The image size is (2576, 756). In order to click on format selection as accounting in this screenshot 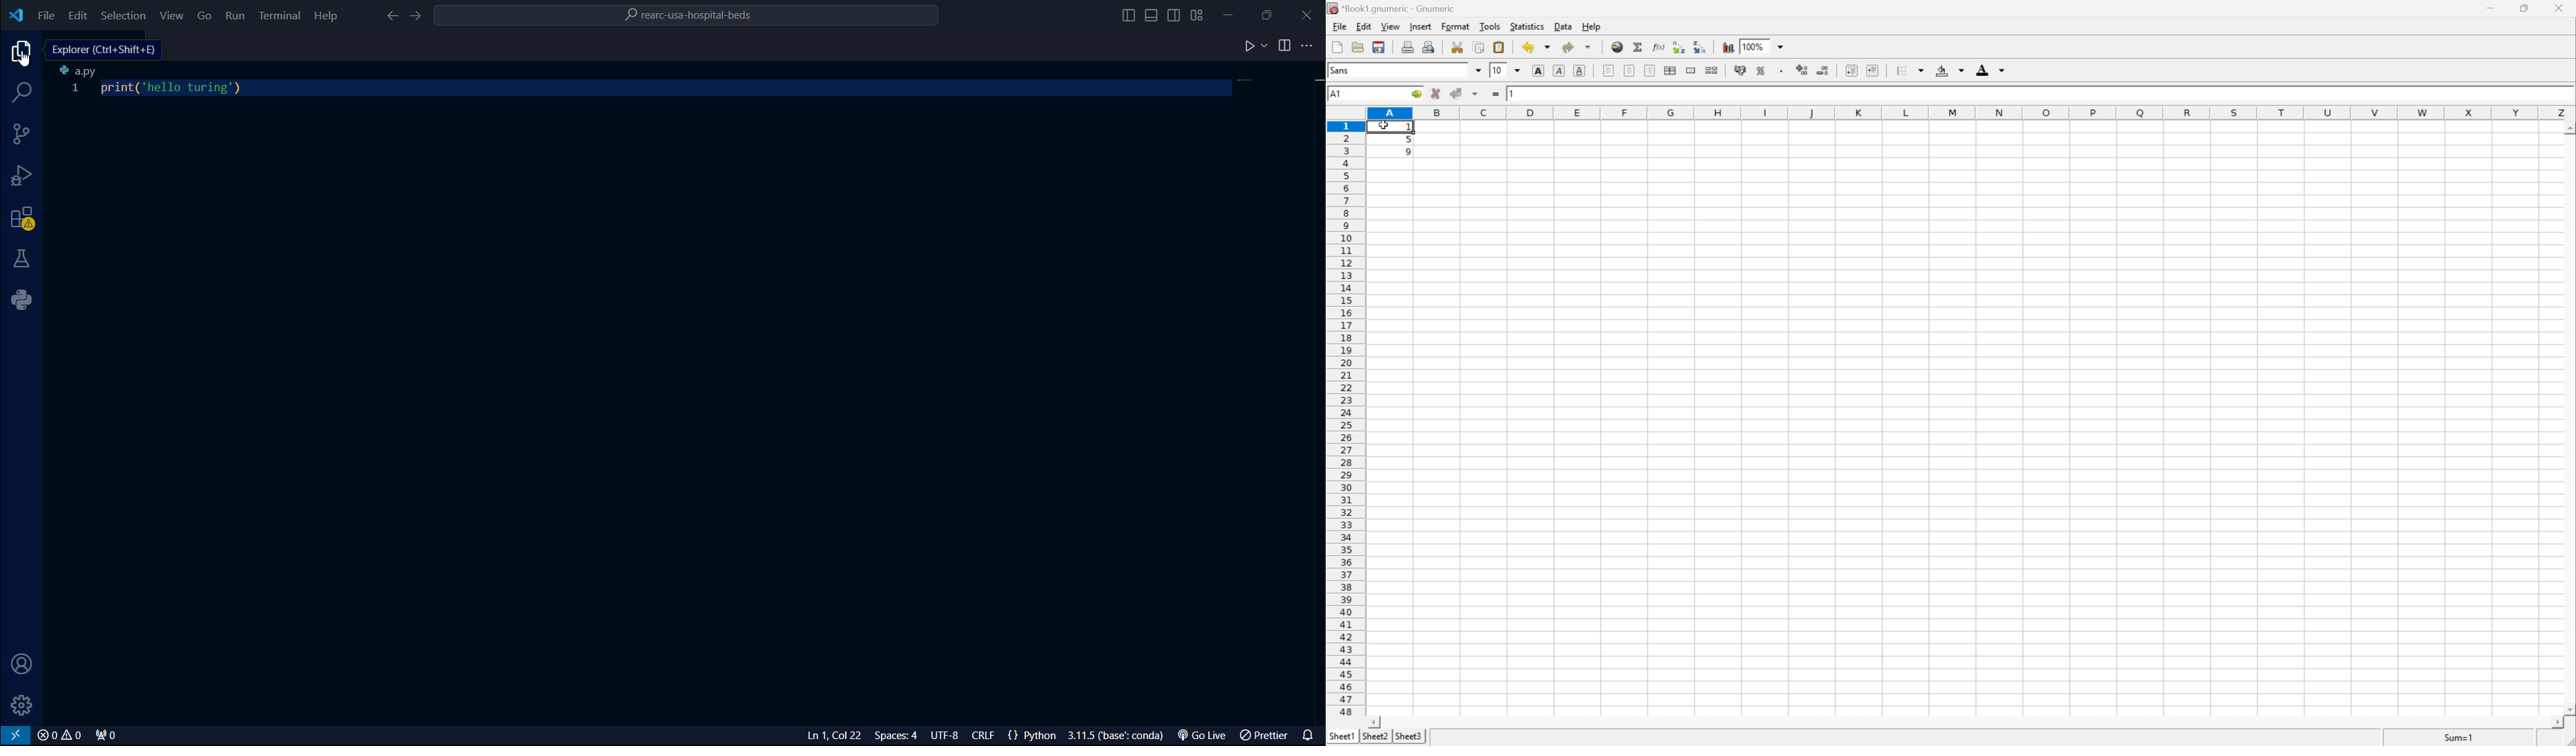, I will do `click(1741, 70)`.